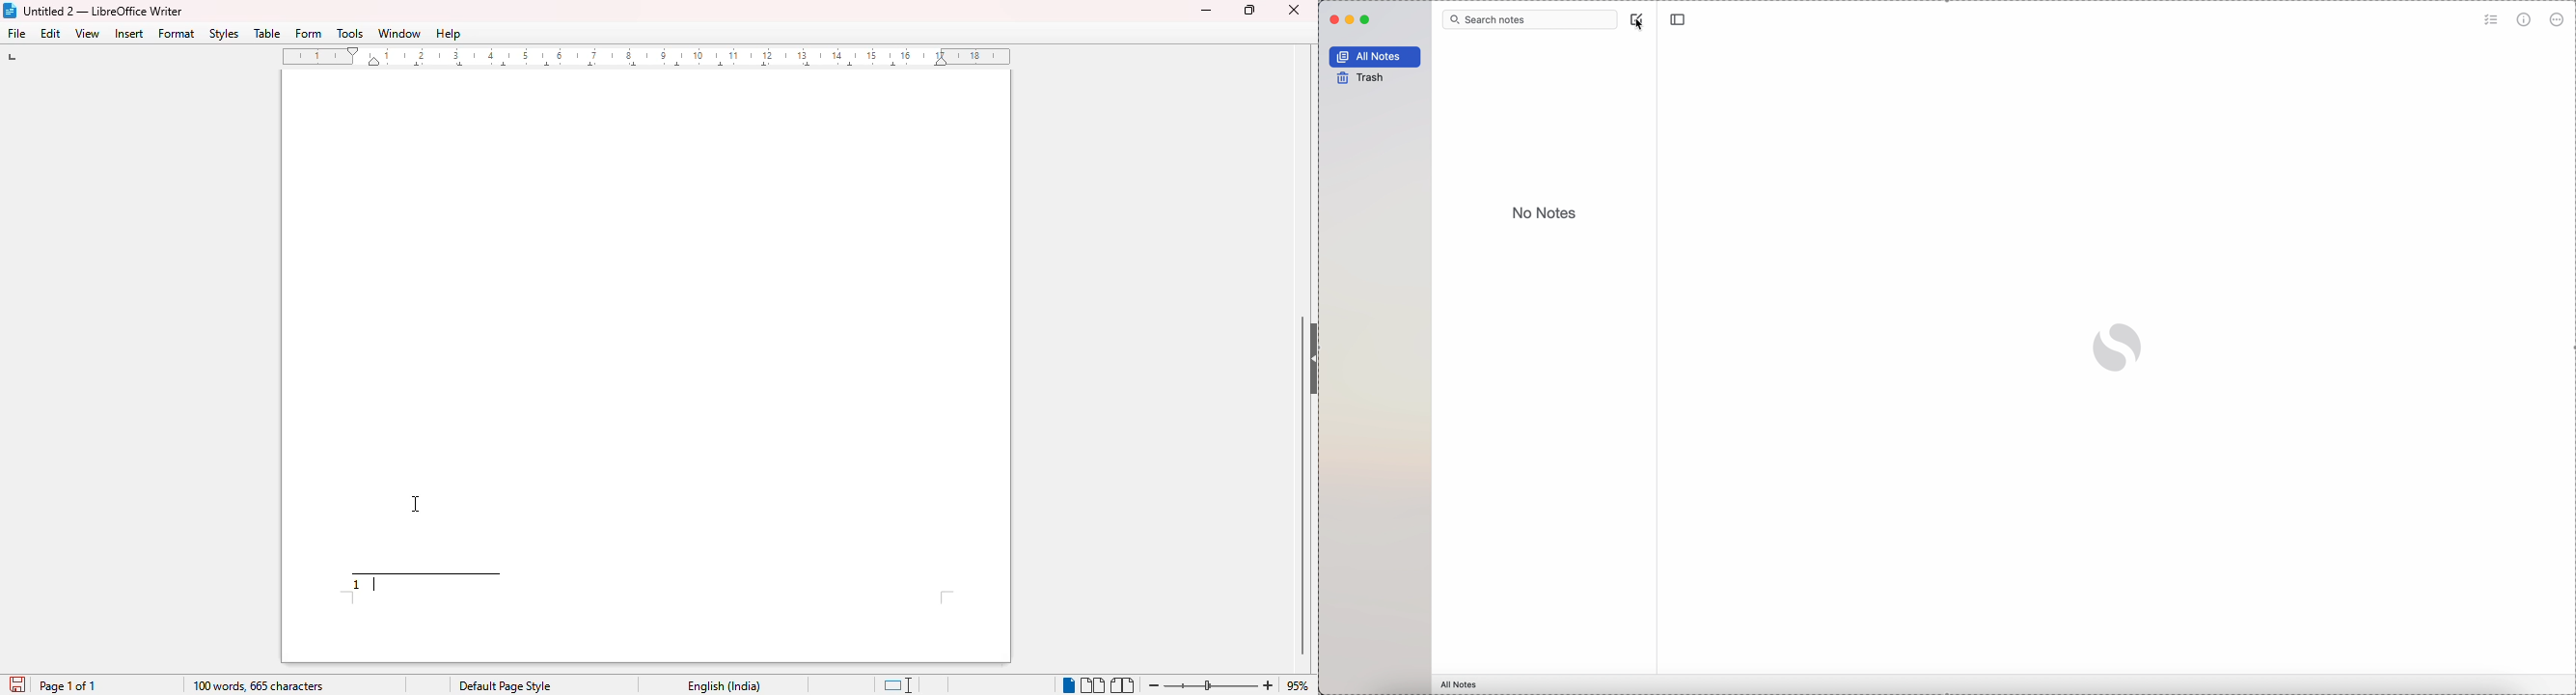 Image resolution: width=2576 pixels, height=700 pixels. Describe the element at coordinates (1545, 213) in the screenshot. I see `no notes` at that location.